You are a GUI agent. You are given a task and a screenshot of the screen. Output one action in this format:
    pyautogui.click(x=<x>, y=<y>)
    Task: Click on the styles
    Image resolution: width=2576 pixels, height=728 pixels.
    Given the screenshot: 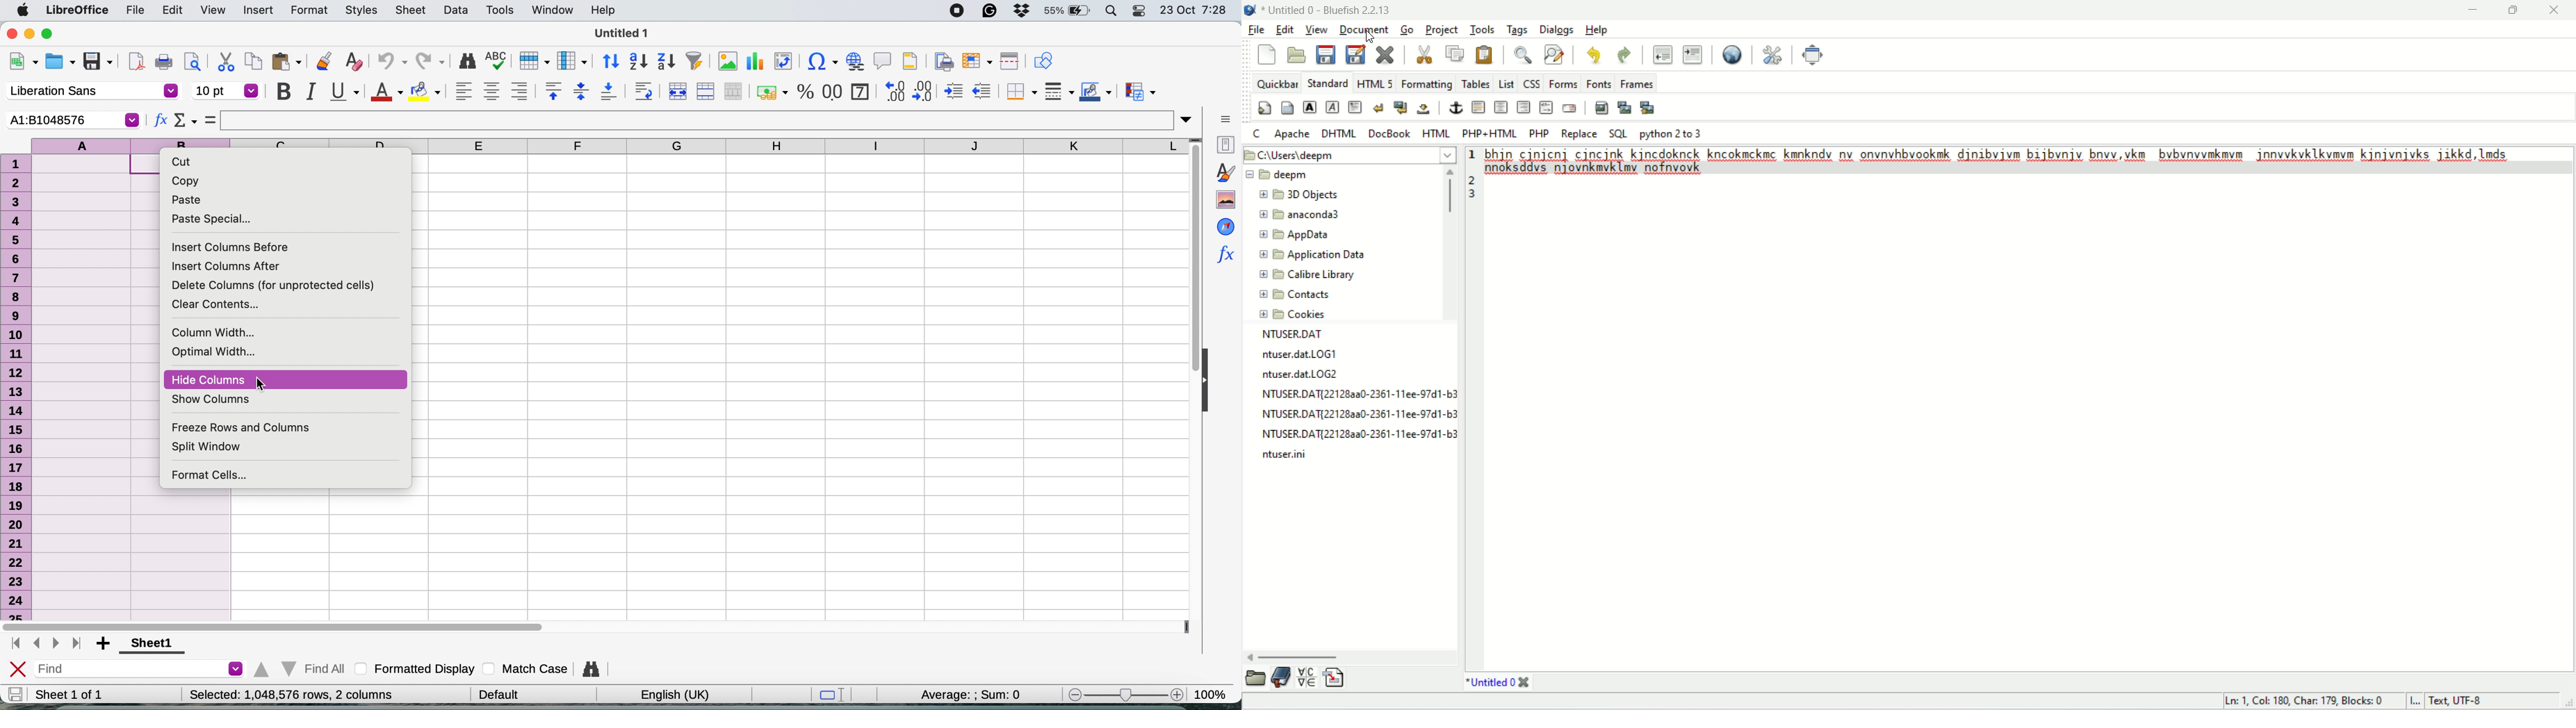 What is the action you would take?
    pyautogui.click(x=1223, y=173)
    